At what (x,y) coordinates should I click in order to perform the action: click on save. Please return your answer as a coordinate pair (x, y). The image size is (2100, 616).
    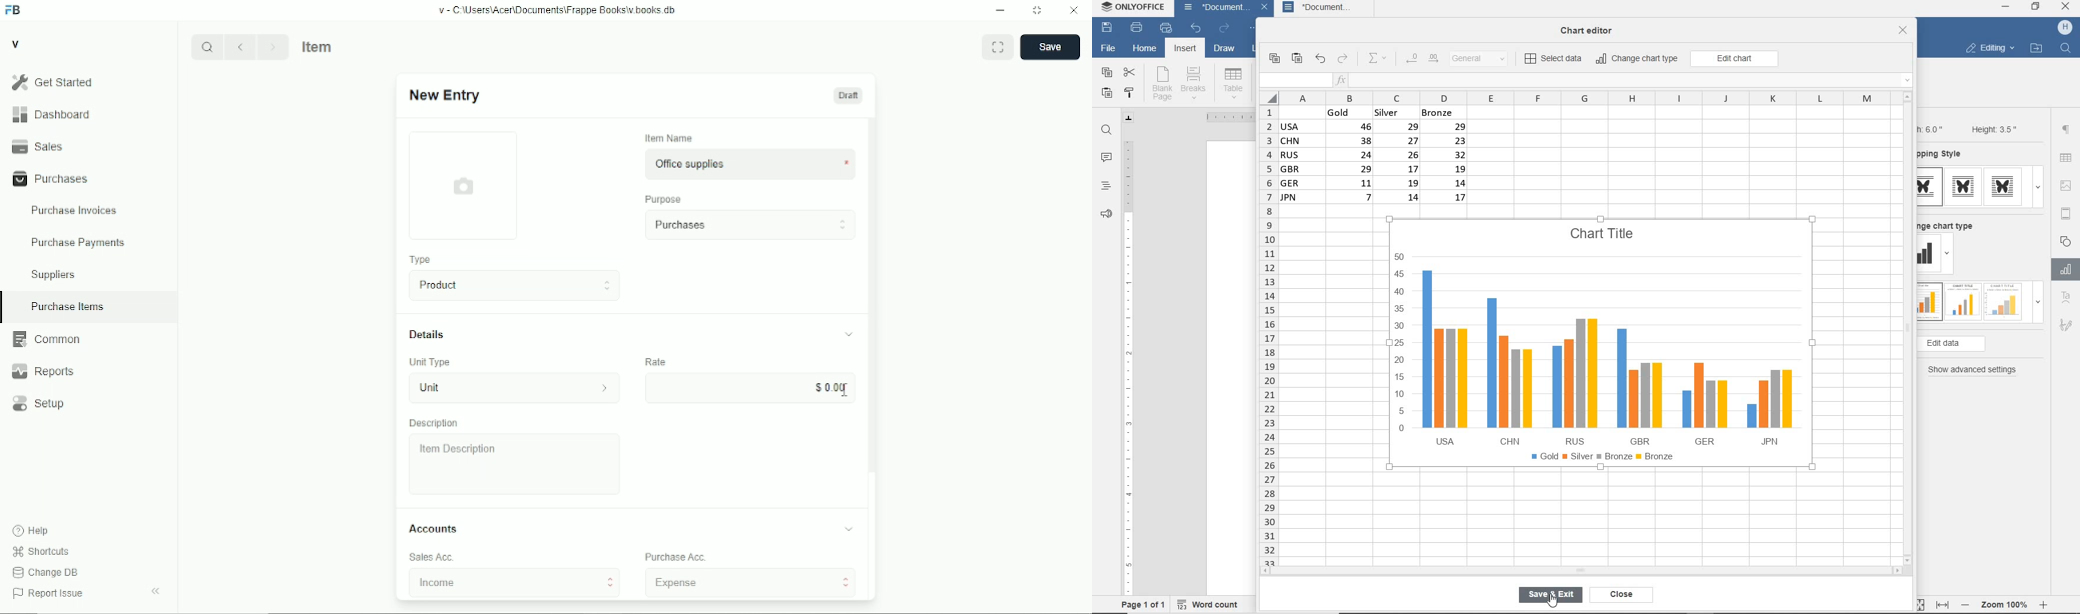
    Looking at the image, I should click on (1051, 47).